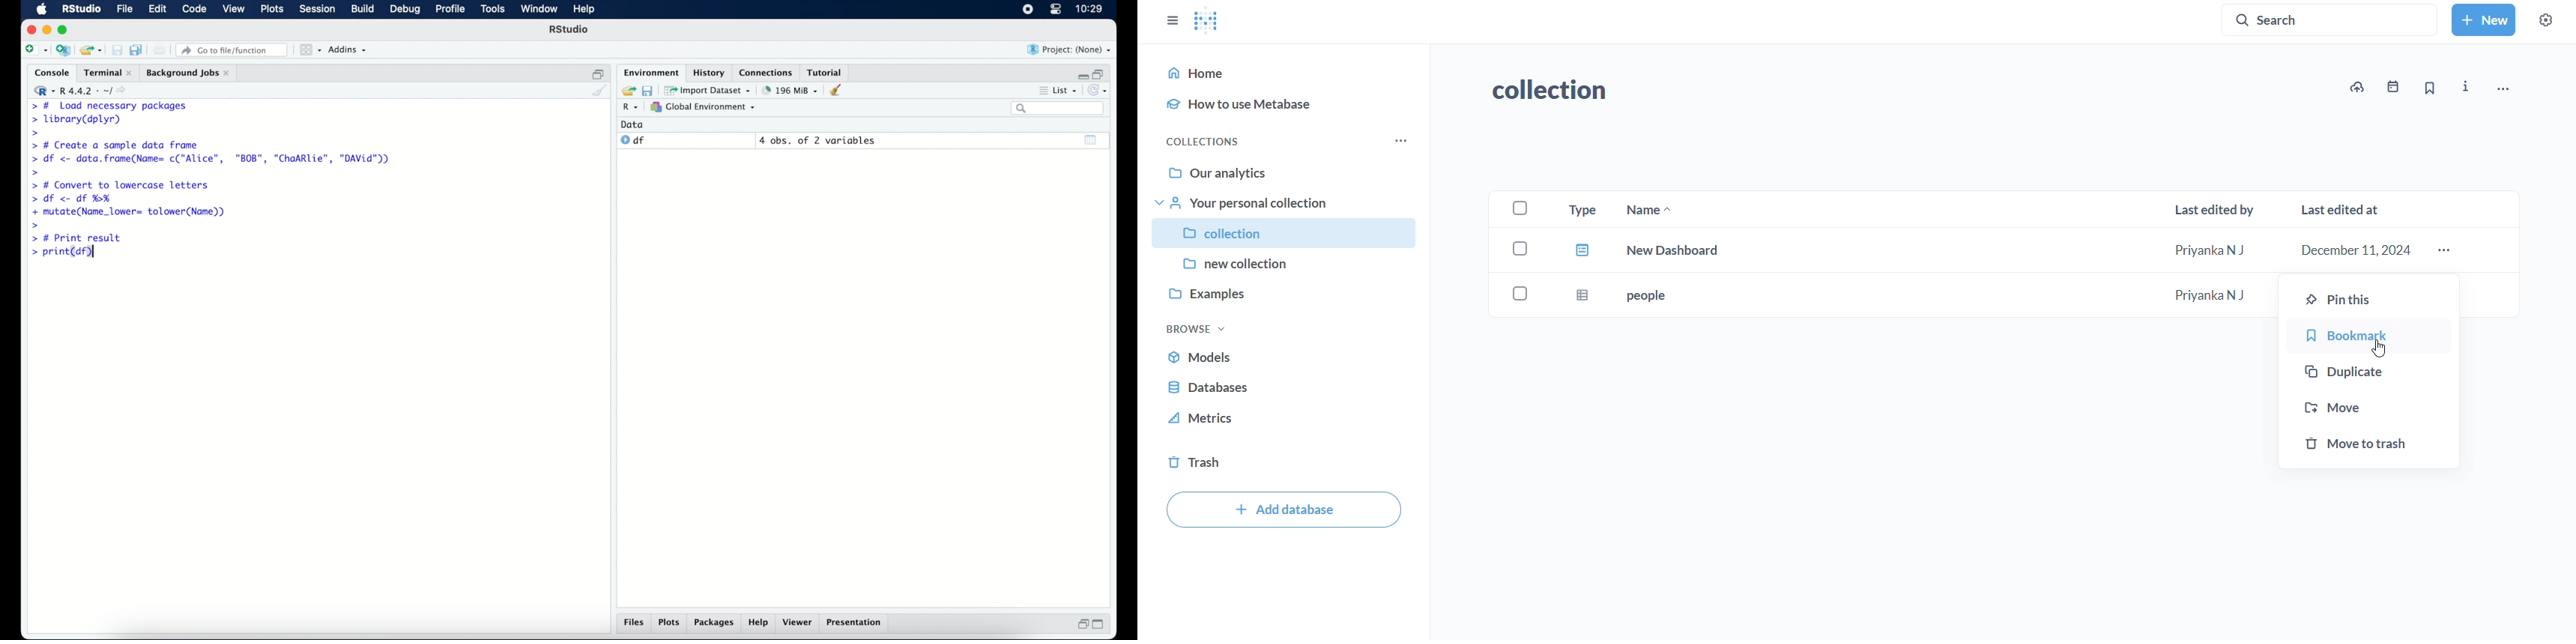  What do you see at coordinates (1057, 92) in the screenshot?
I see `list` at bounding box center [1057, 92].